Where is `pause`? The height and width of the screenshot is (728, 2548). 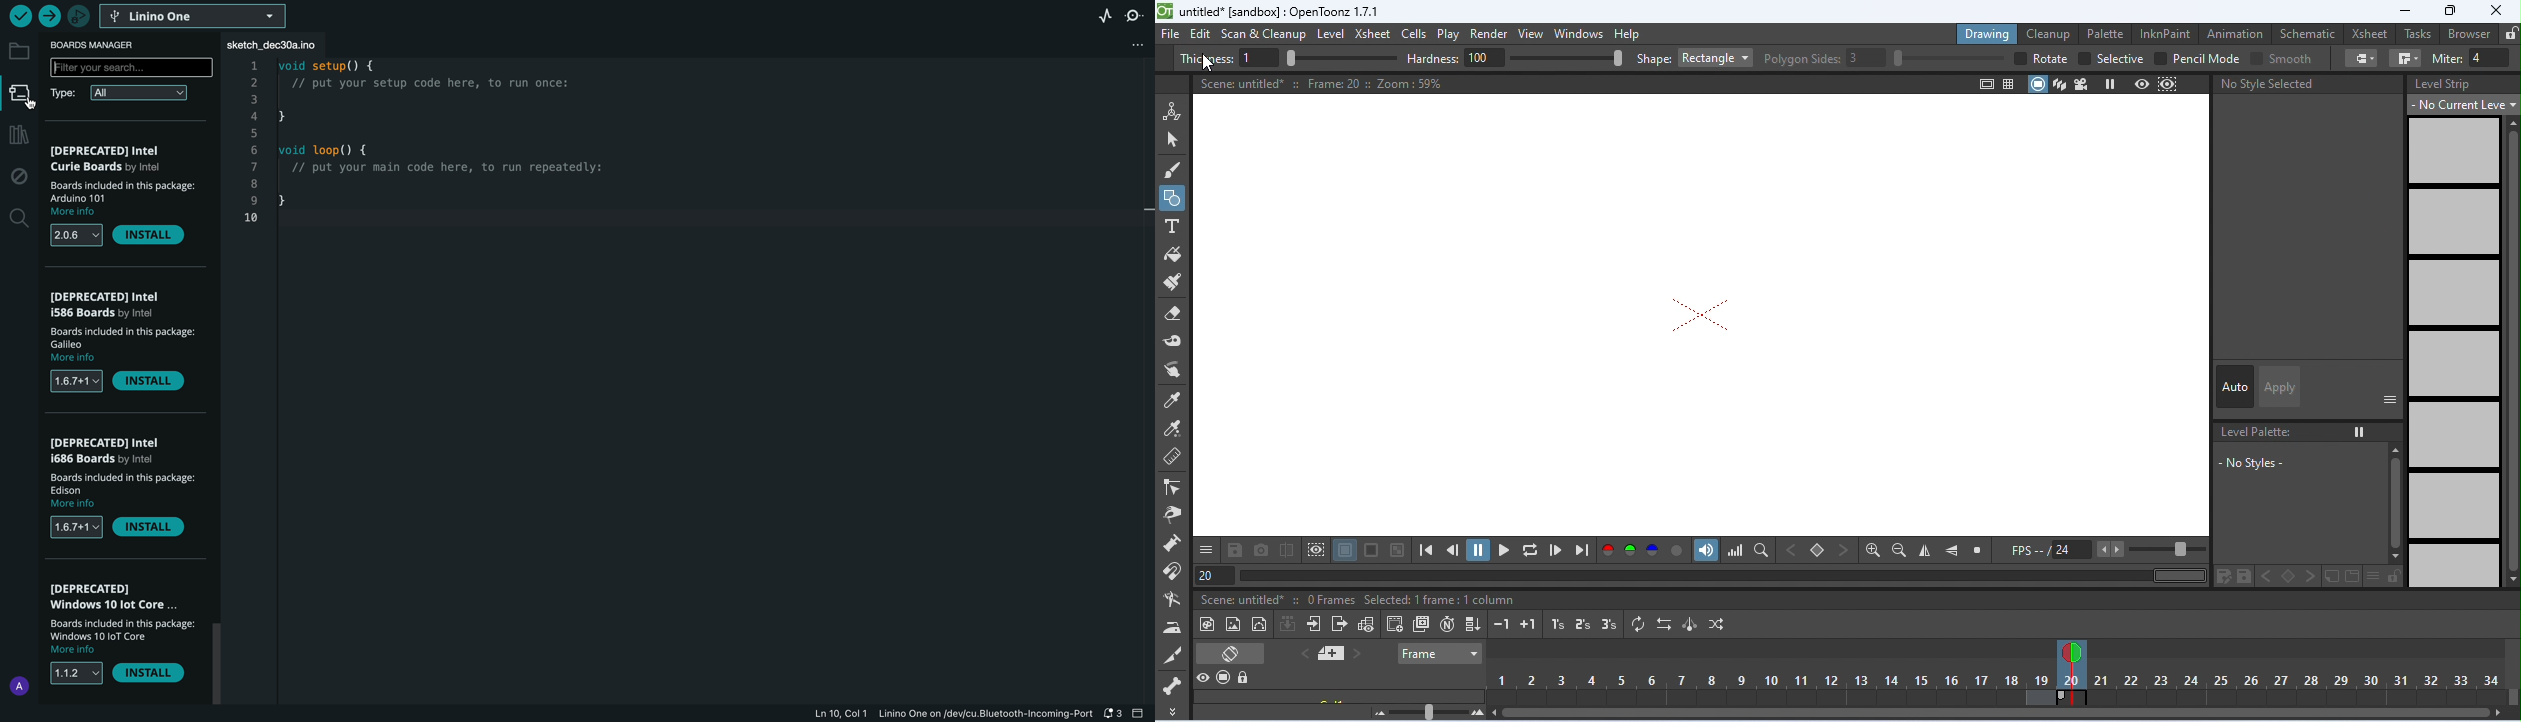 pause is located at coordinates (1478, 550).